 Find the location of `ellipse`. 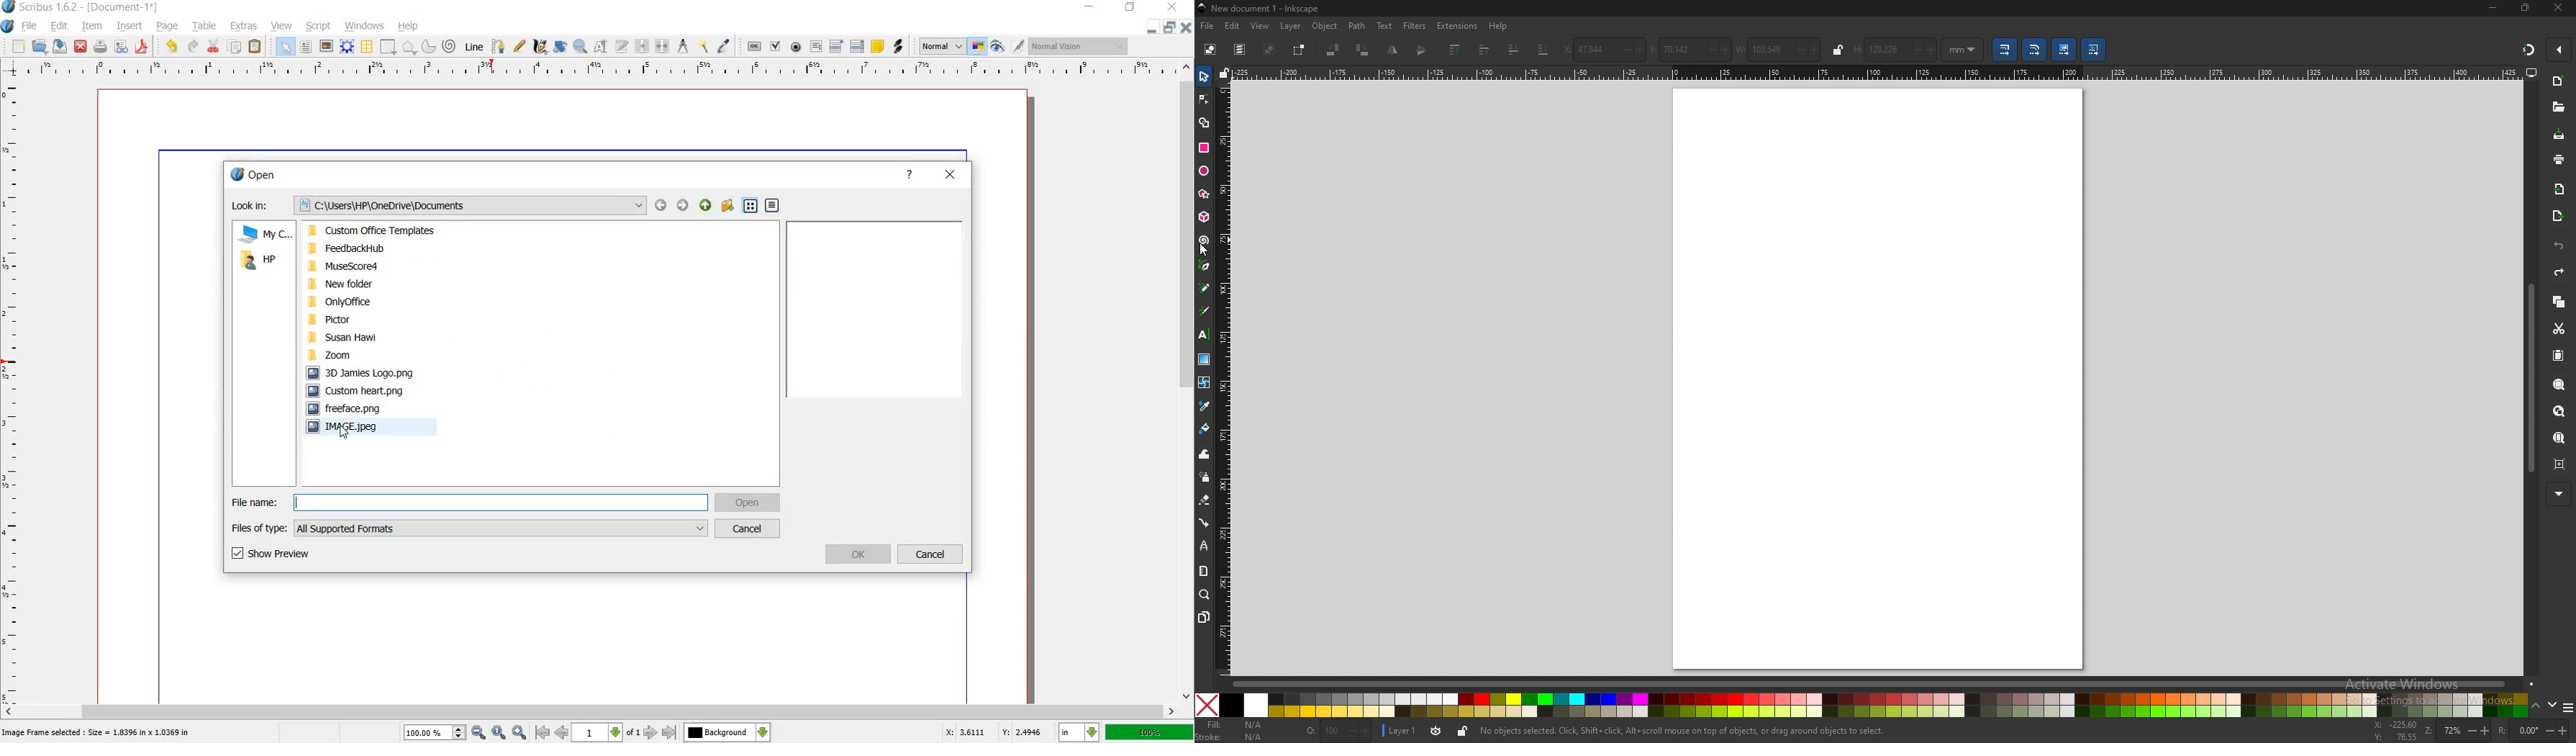

ellipse is located at coordinates (1204, 170).